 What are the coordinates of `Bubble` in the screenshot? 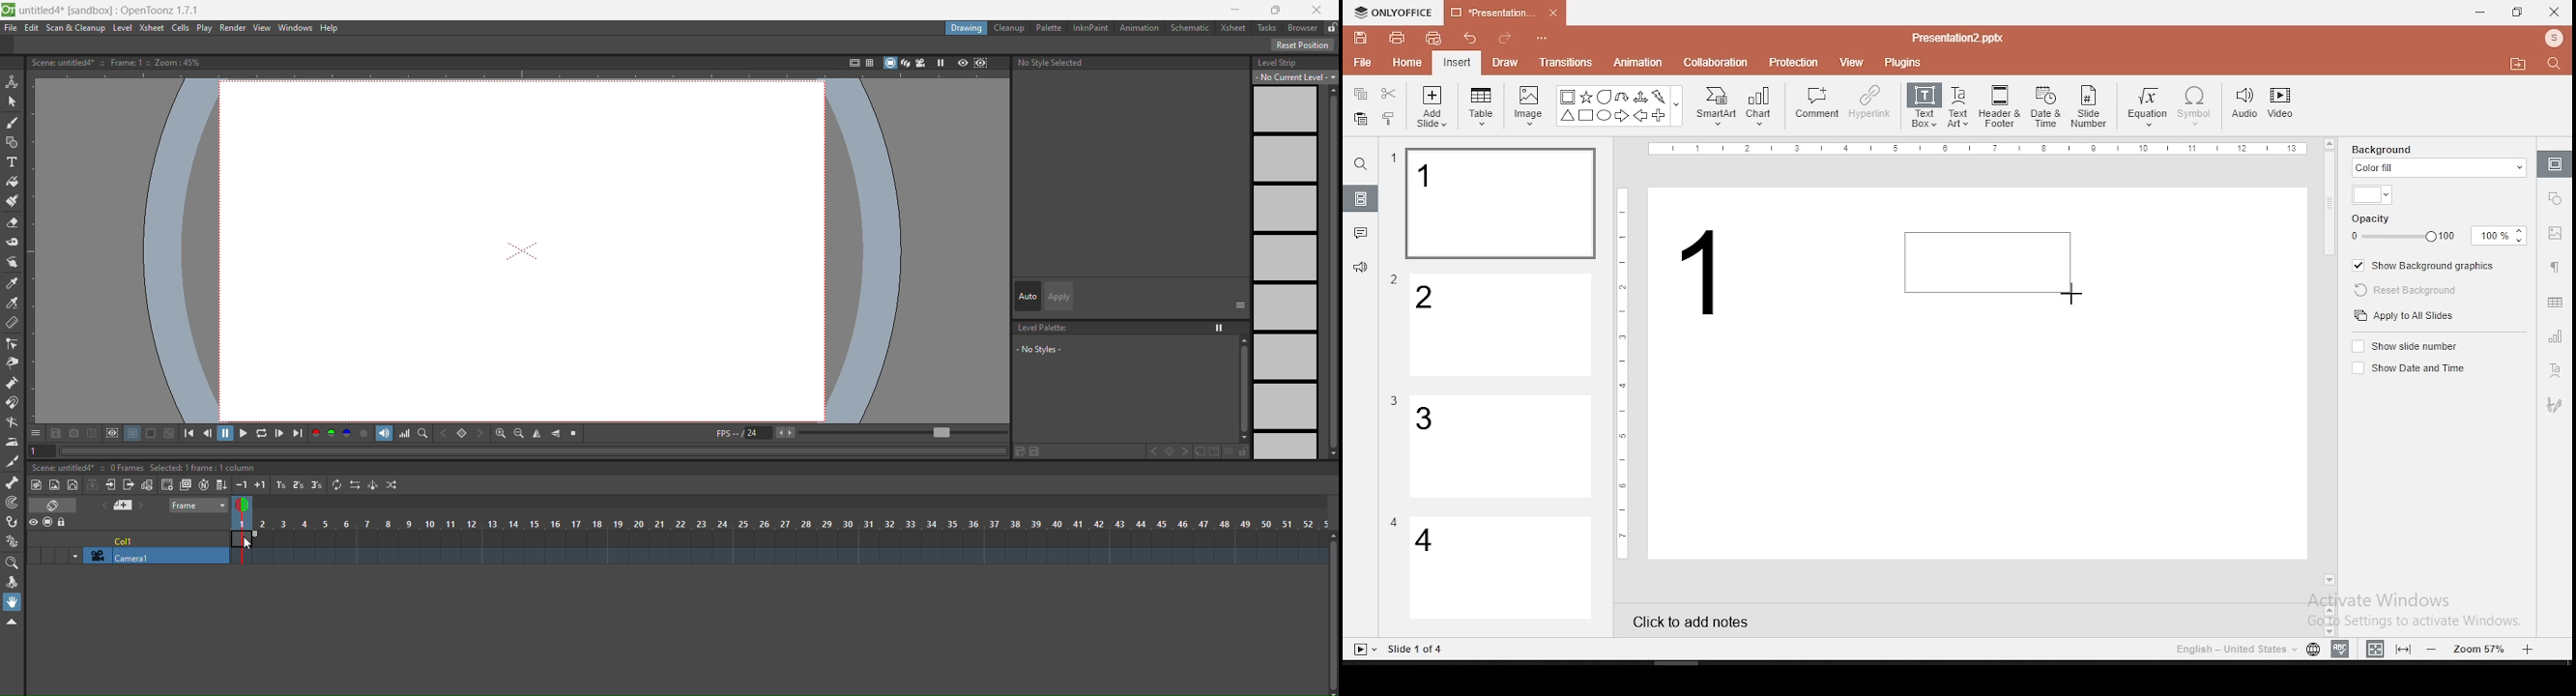 It's located at (1604, 97).